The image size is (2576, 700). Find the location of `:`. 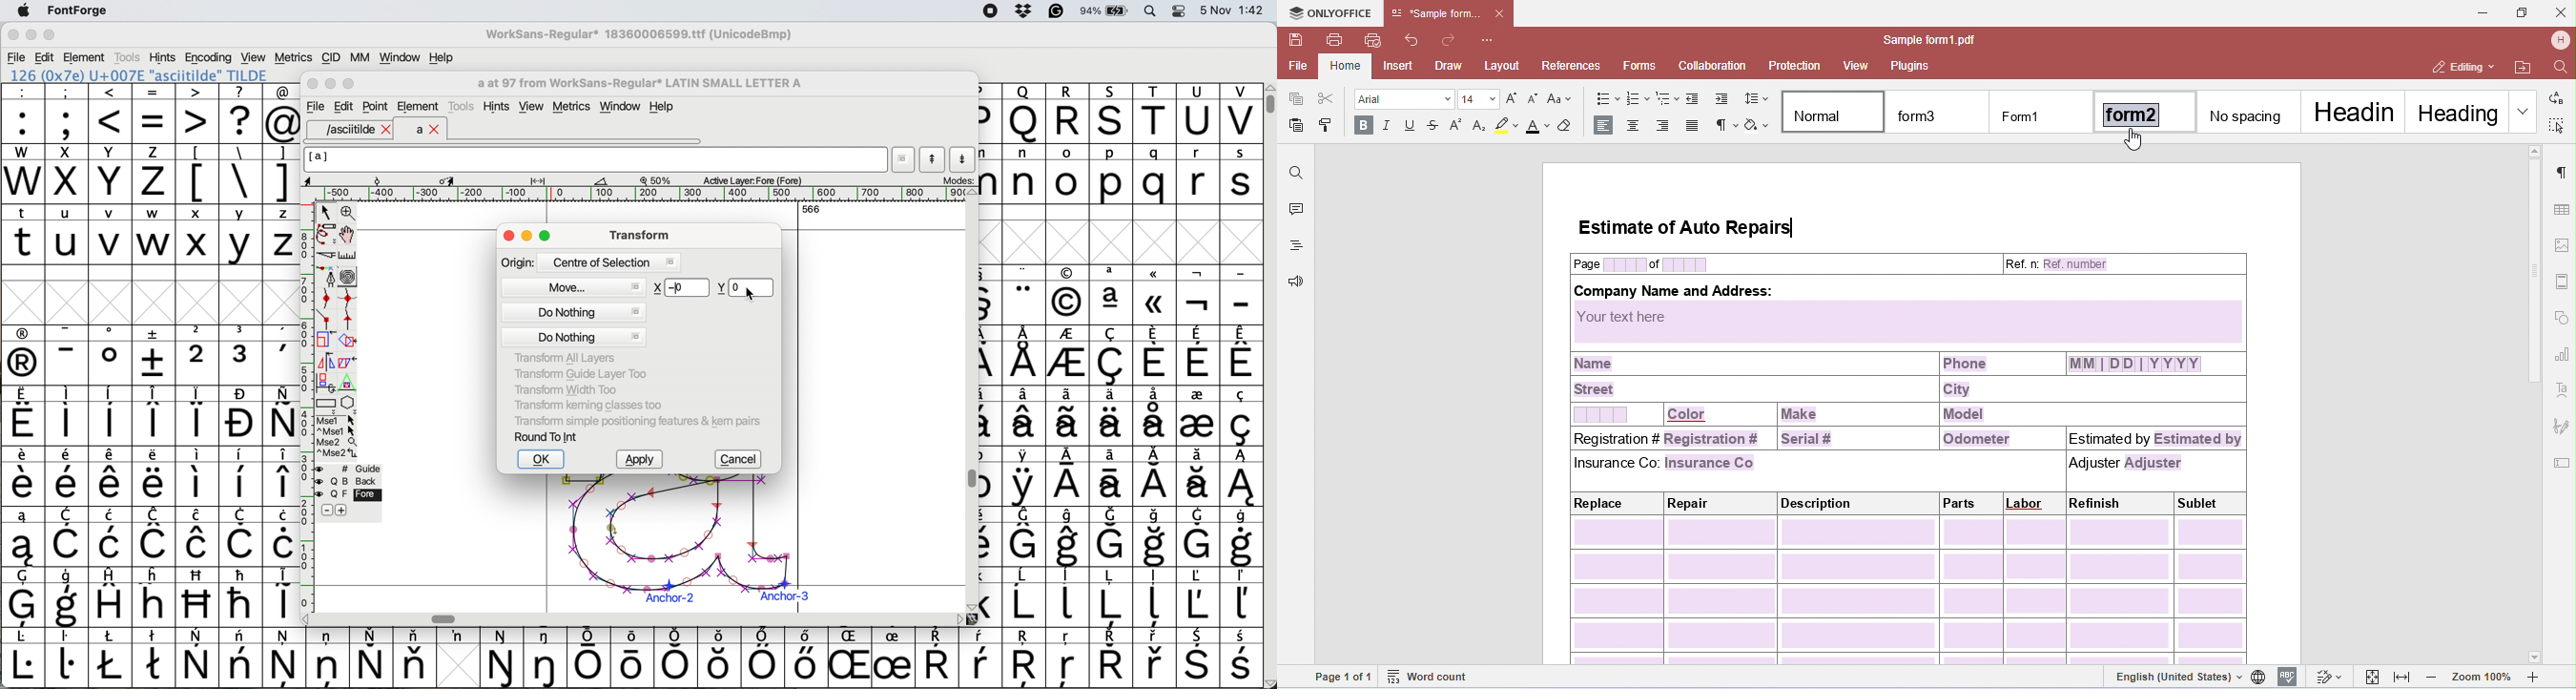

: is located at coordinates (24, 114).